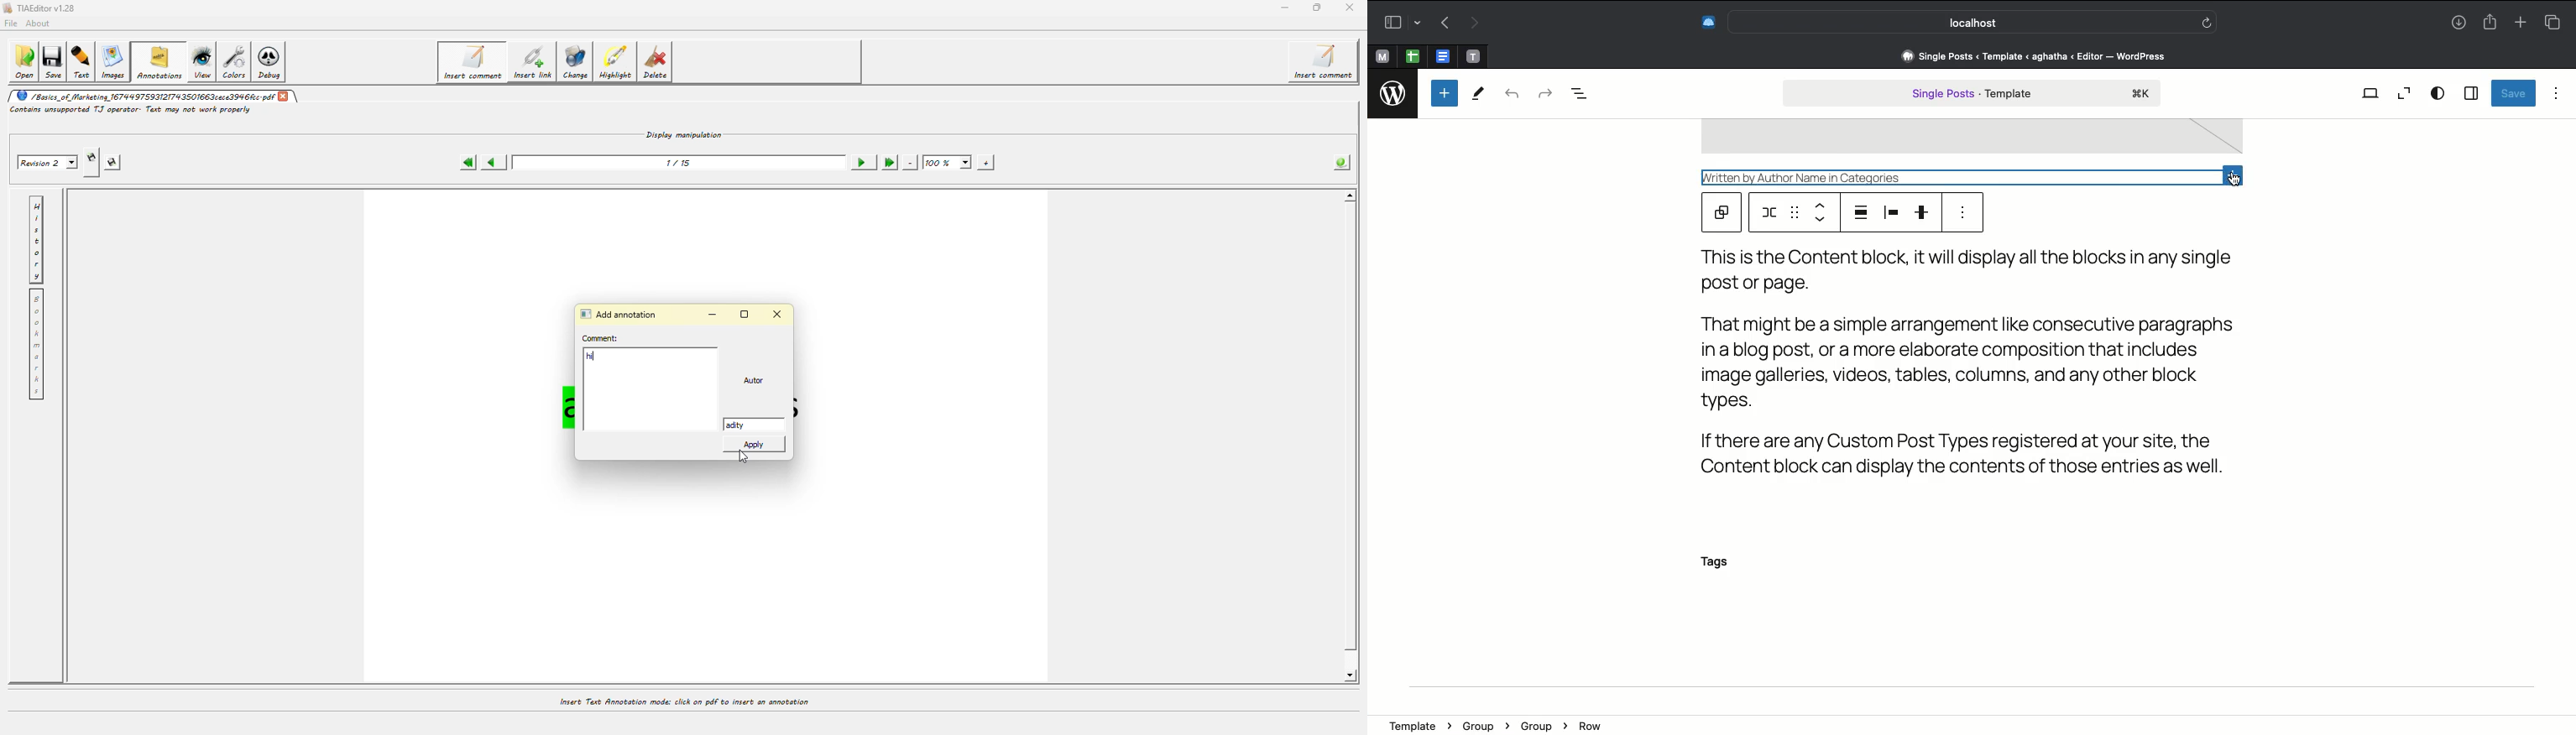  Describe the element at coordinates (1794, 214) in the screenshot. I see `Drag` at that location.